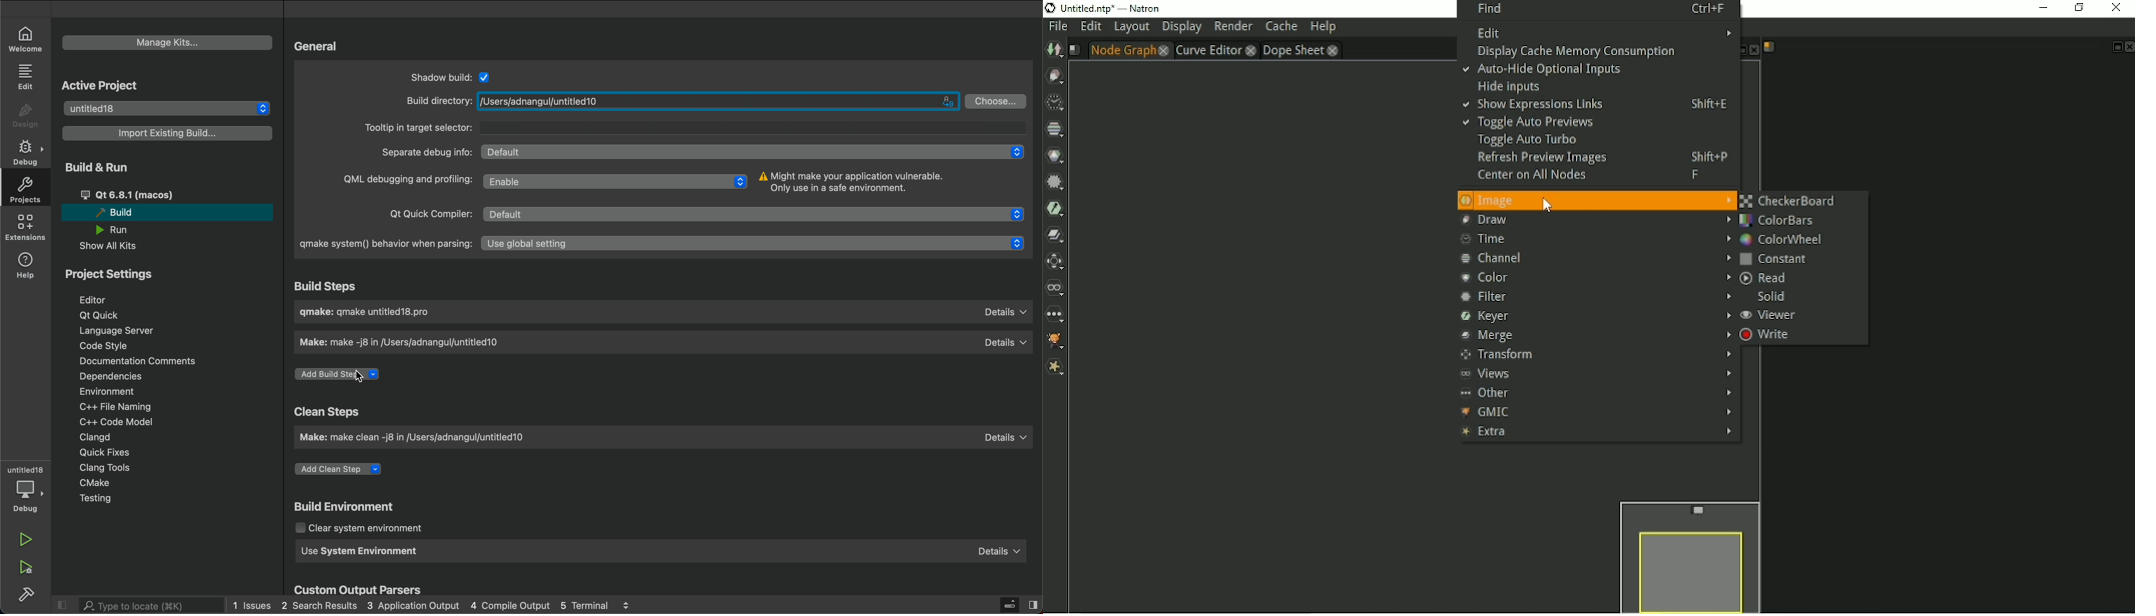 The height and width of the screenshot is (616, 2156). I want to click on close slidebar, so click(1011, 605).